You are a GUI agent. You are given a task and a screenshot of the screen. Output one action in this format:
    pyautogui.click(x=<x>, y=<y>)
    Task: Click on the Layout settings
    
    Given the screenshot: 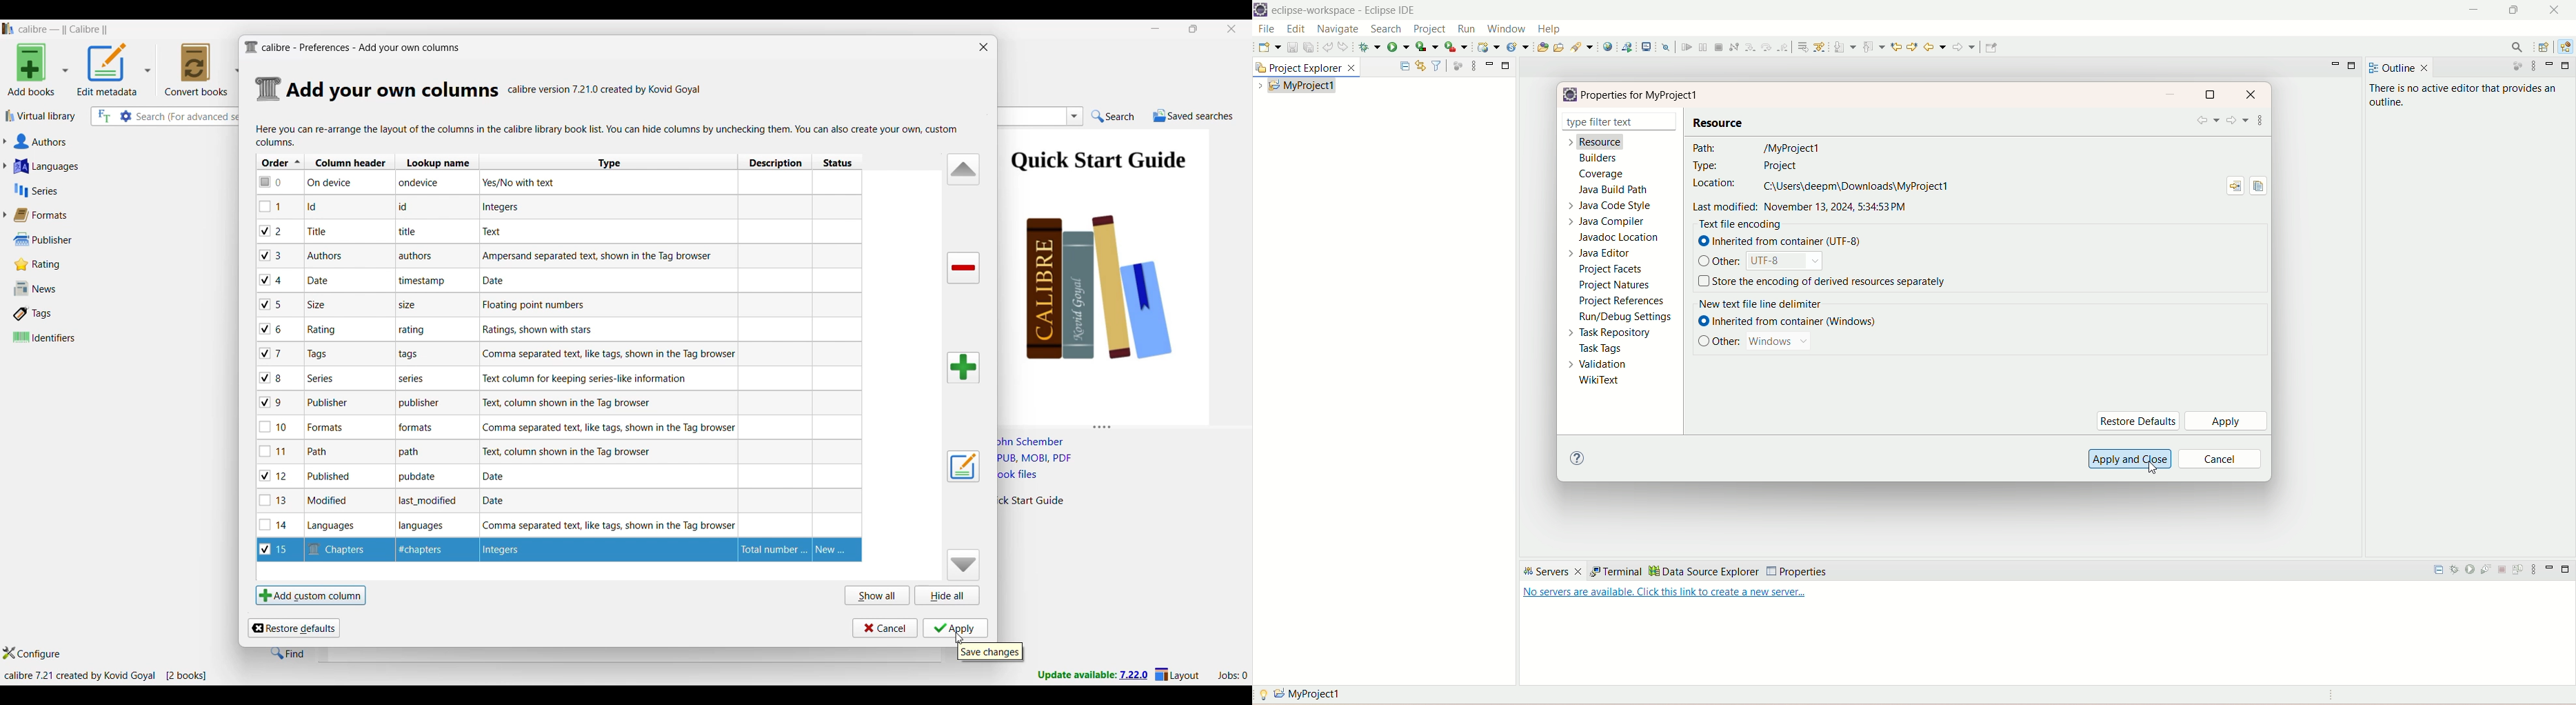 What is the action you would take?
    pyautogui.click(x=1178, y=674)
    